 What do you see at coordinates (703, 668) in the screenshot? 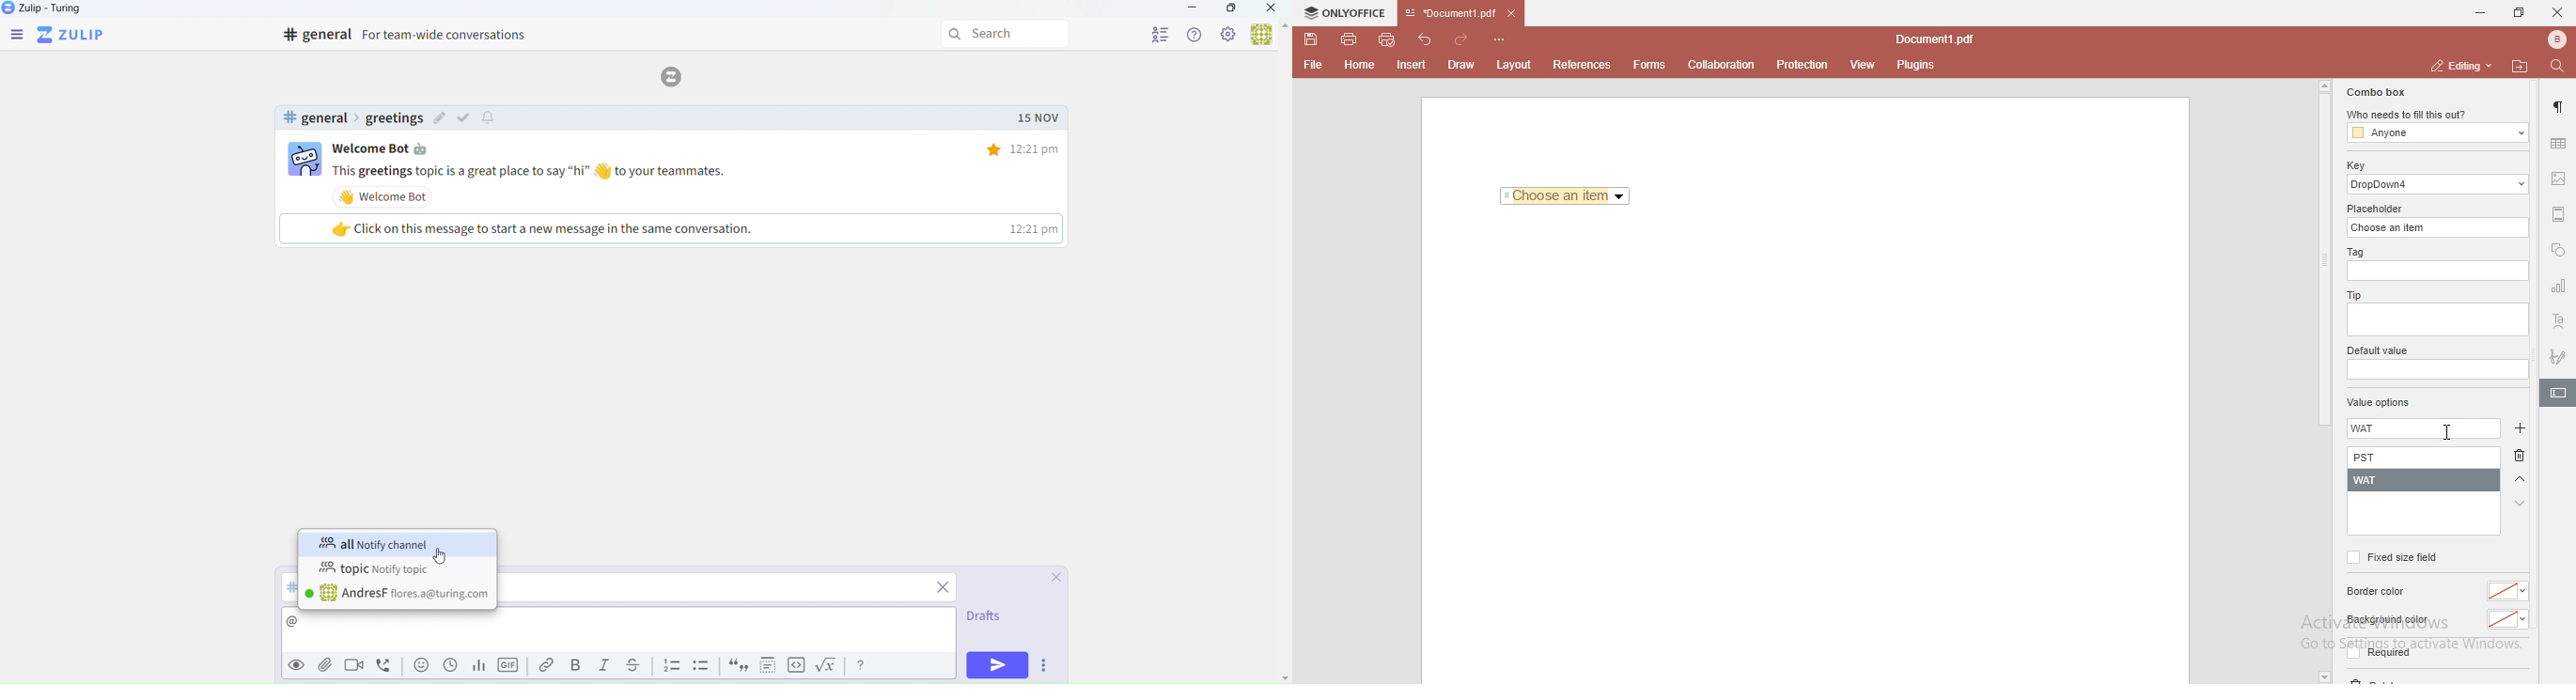
I see `Snipet` at bounding box center [703, 668].